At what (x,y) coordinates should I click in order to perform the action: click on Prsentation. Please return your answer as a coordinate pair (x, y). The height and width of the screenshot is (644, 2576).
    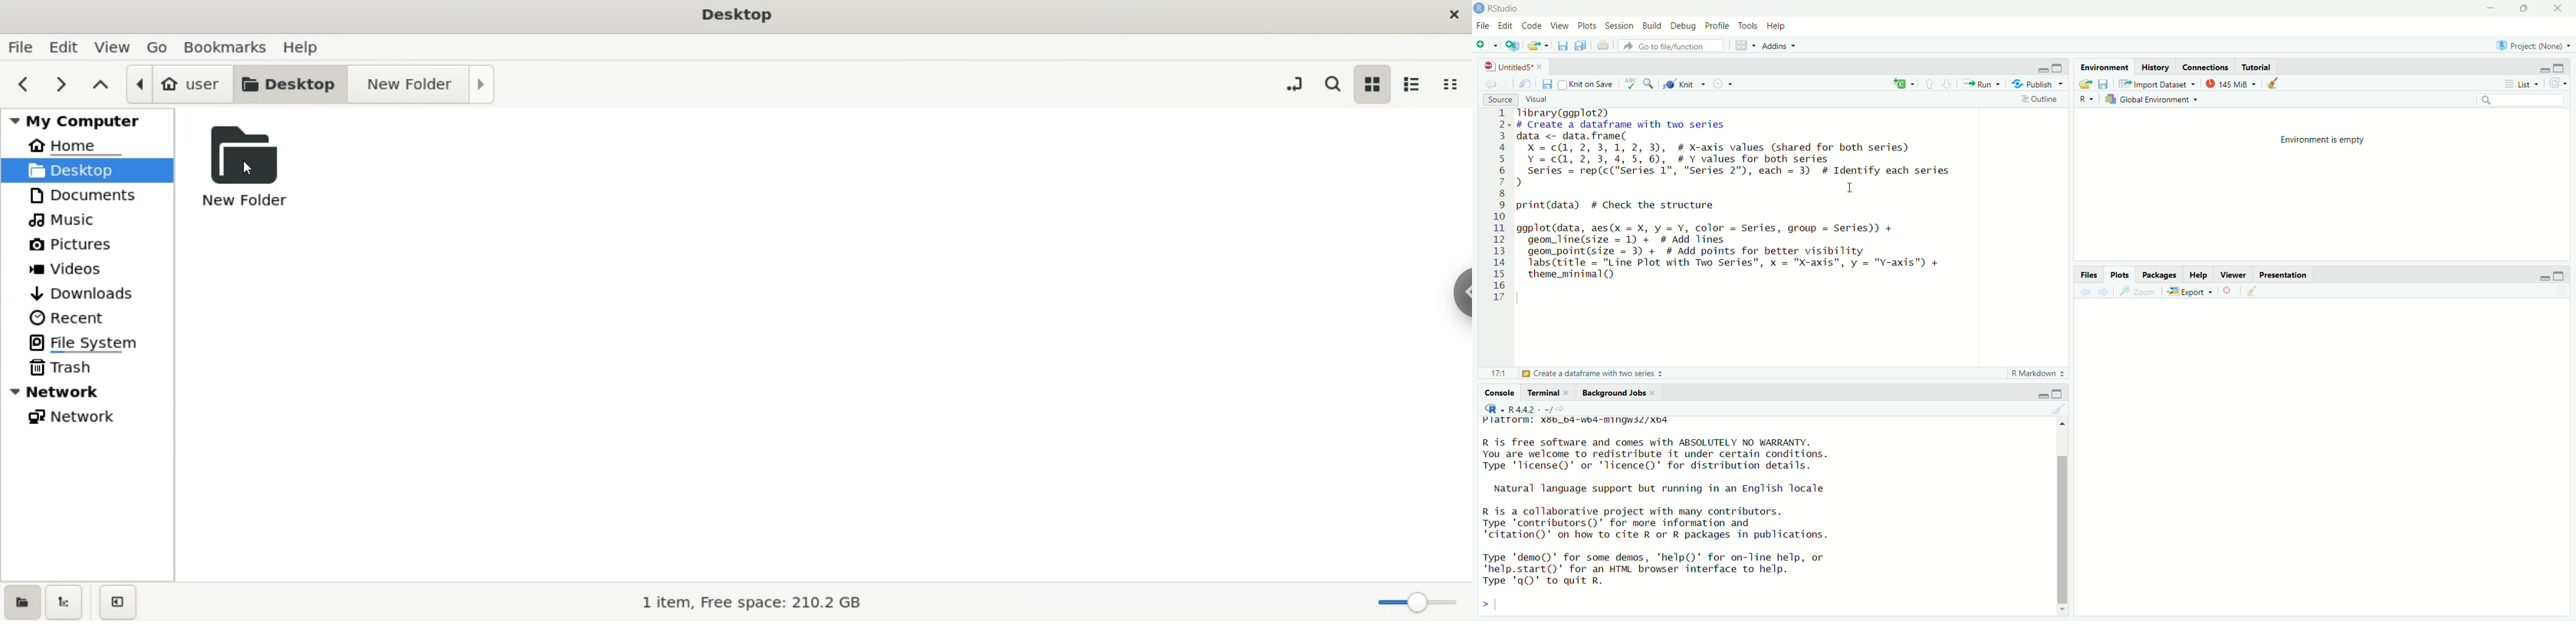
    Looking at the image, I should click on (2287, 274).